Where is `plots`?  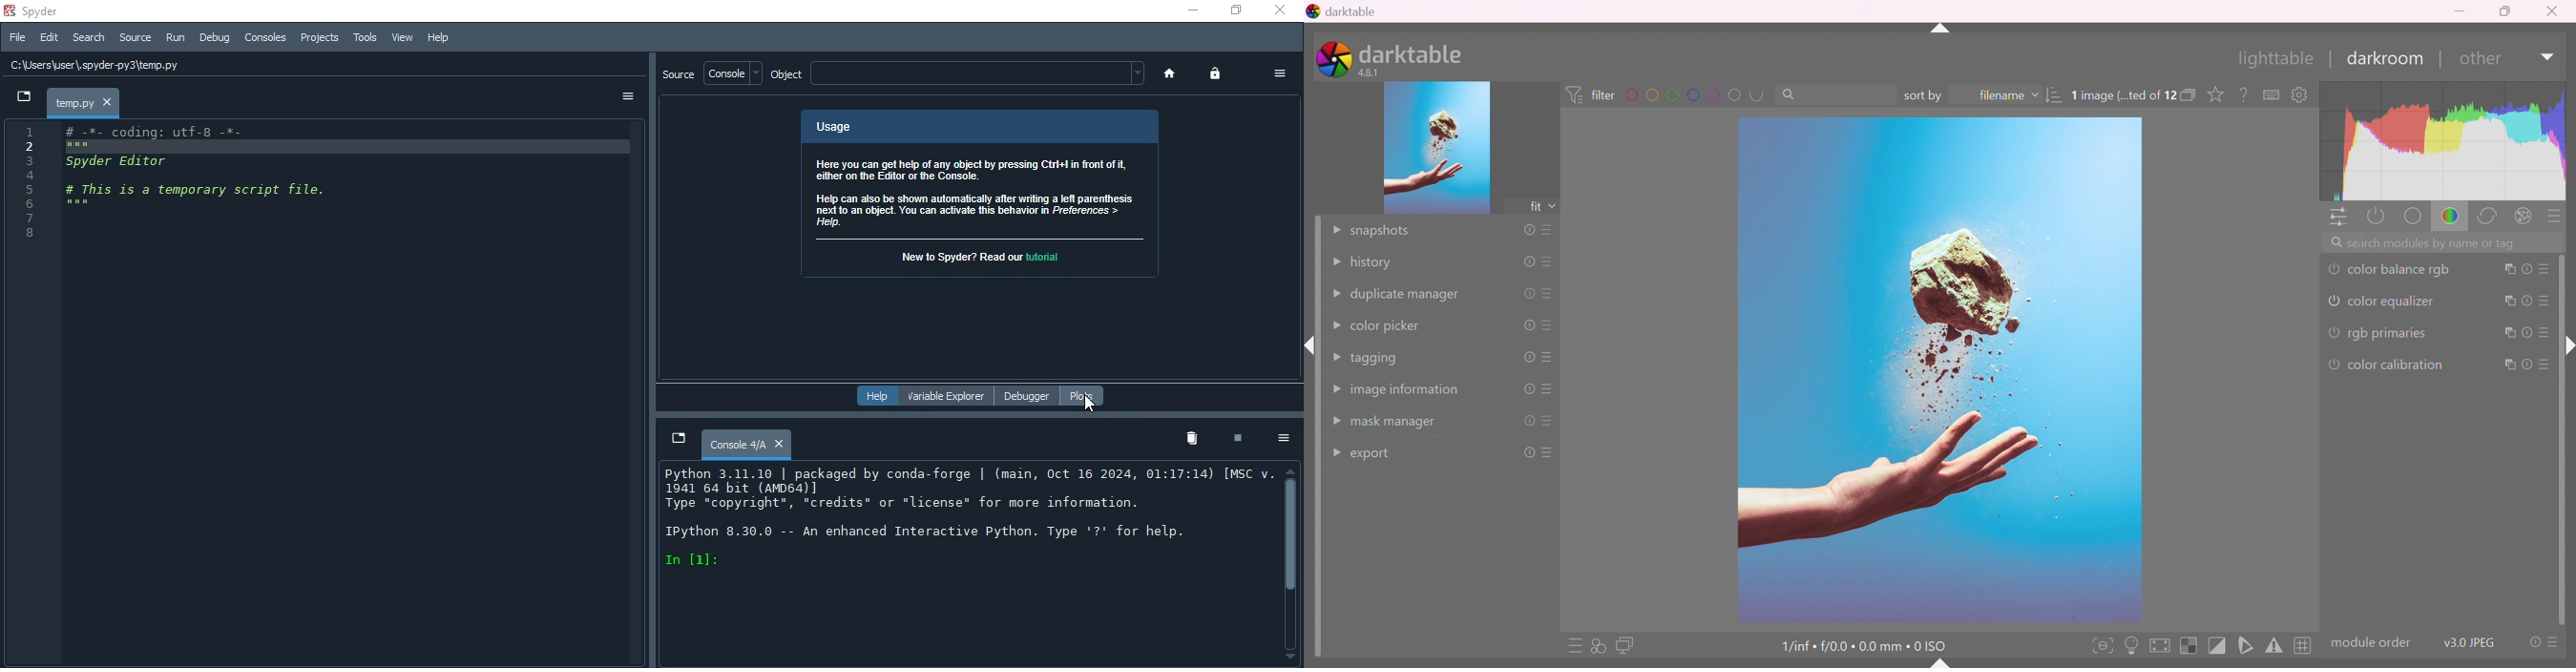 plots is located at coordinates (1081, 395).